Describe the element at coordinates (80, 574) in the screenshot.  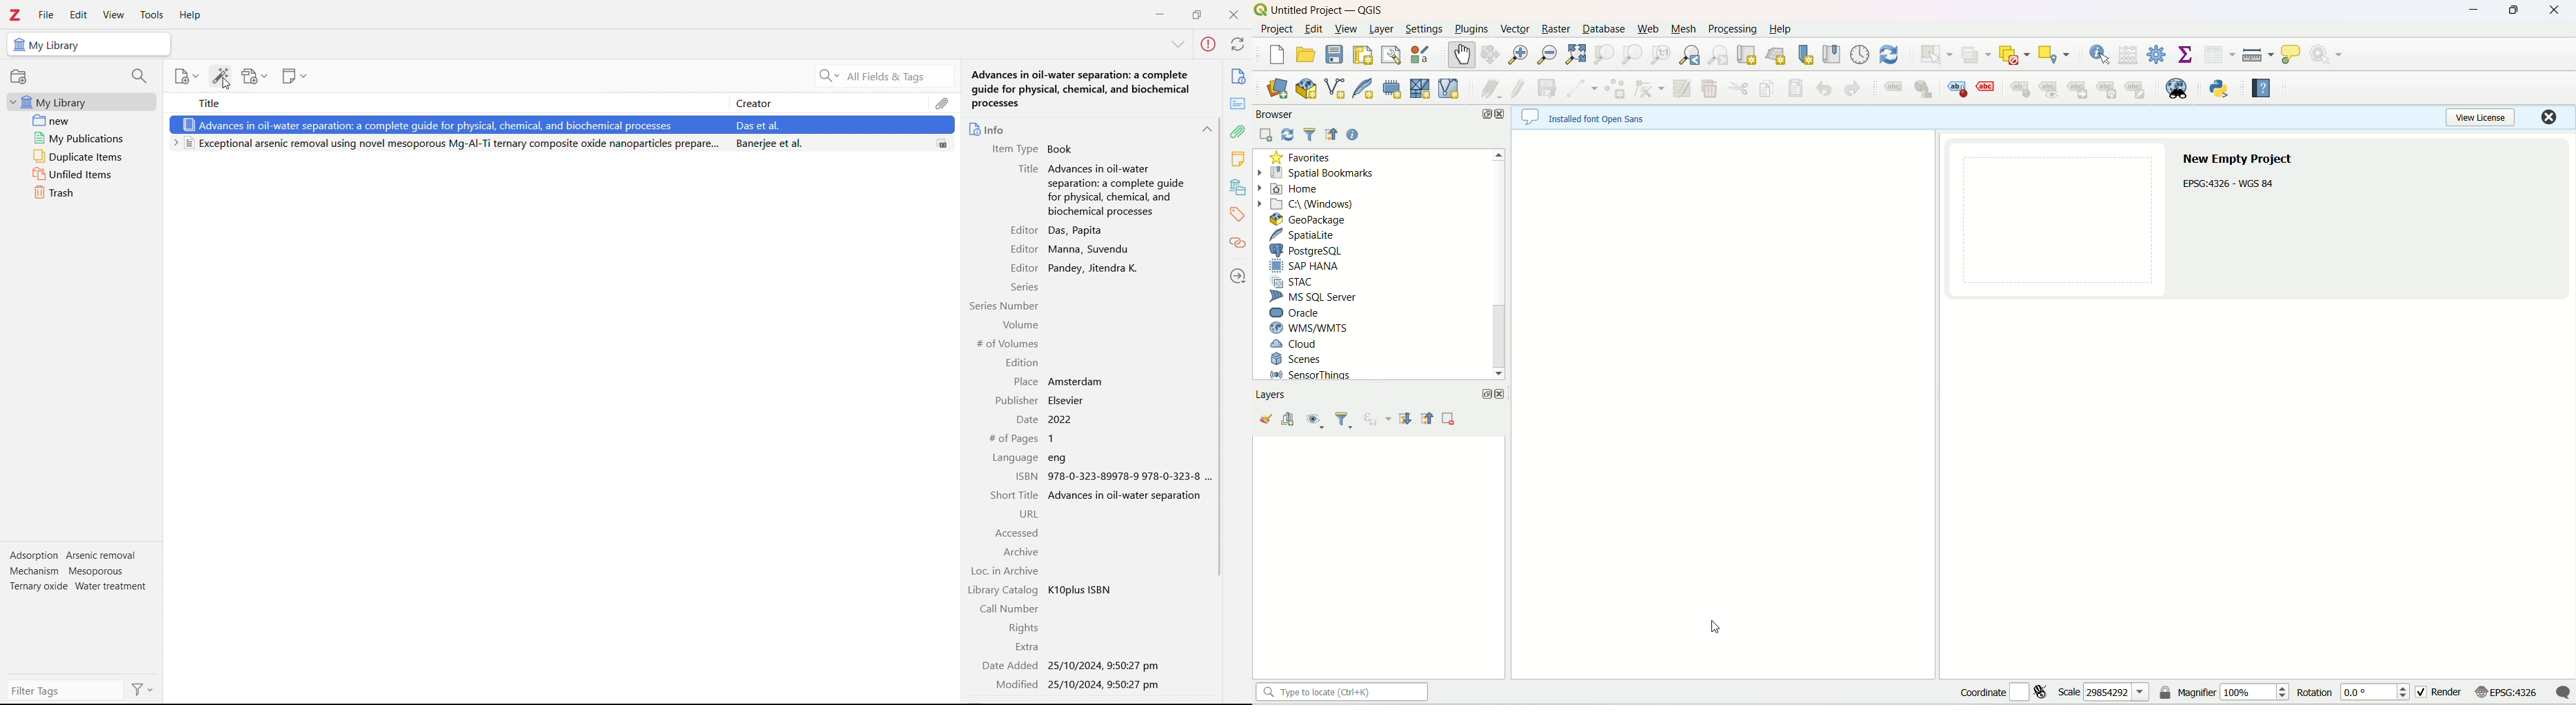
I see `tags` at that location.